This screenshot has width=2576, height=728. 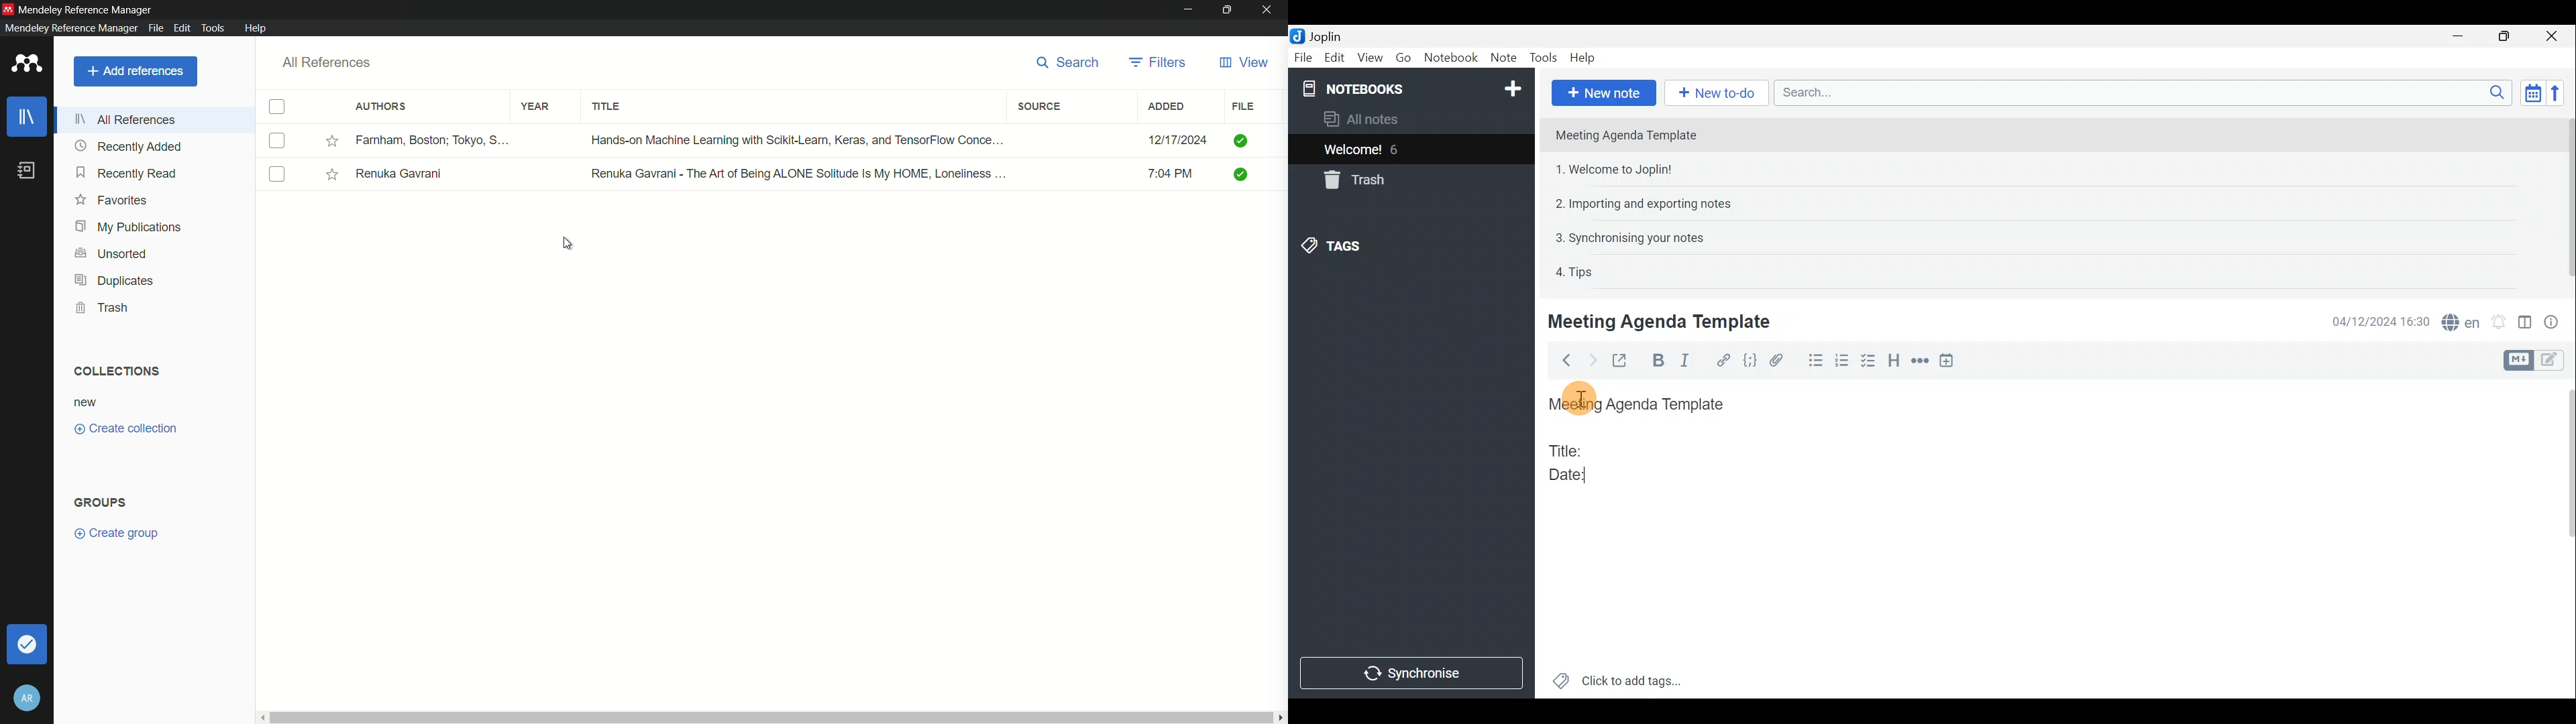 What do you see at coordinates (1269, 9) in the screenshot?
I see `close app` at bounding box center [1269, 9].